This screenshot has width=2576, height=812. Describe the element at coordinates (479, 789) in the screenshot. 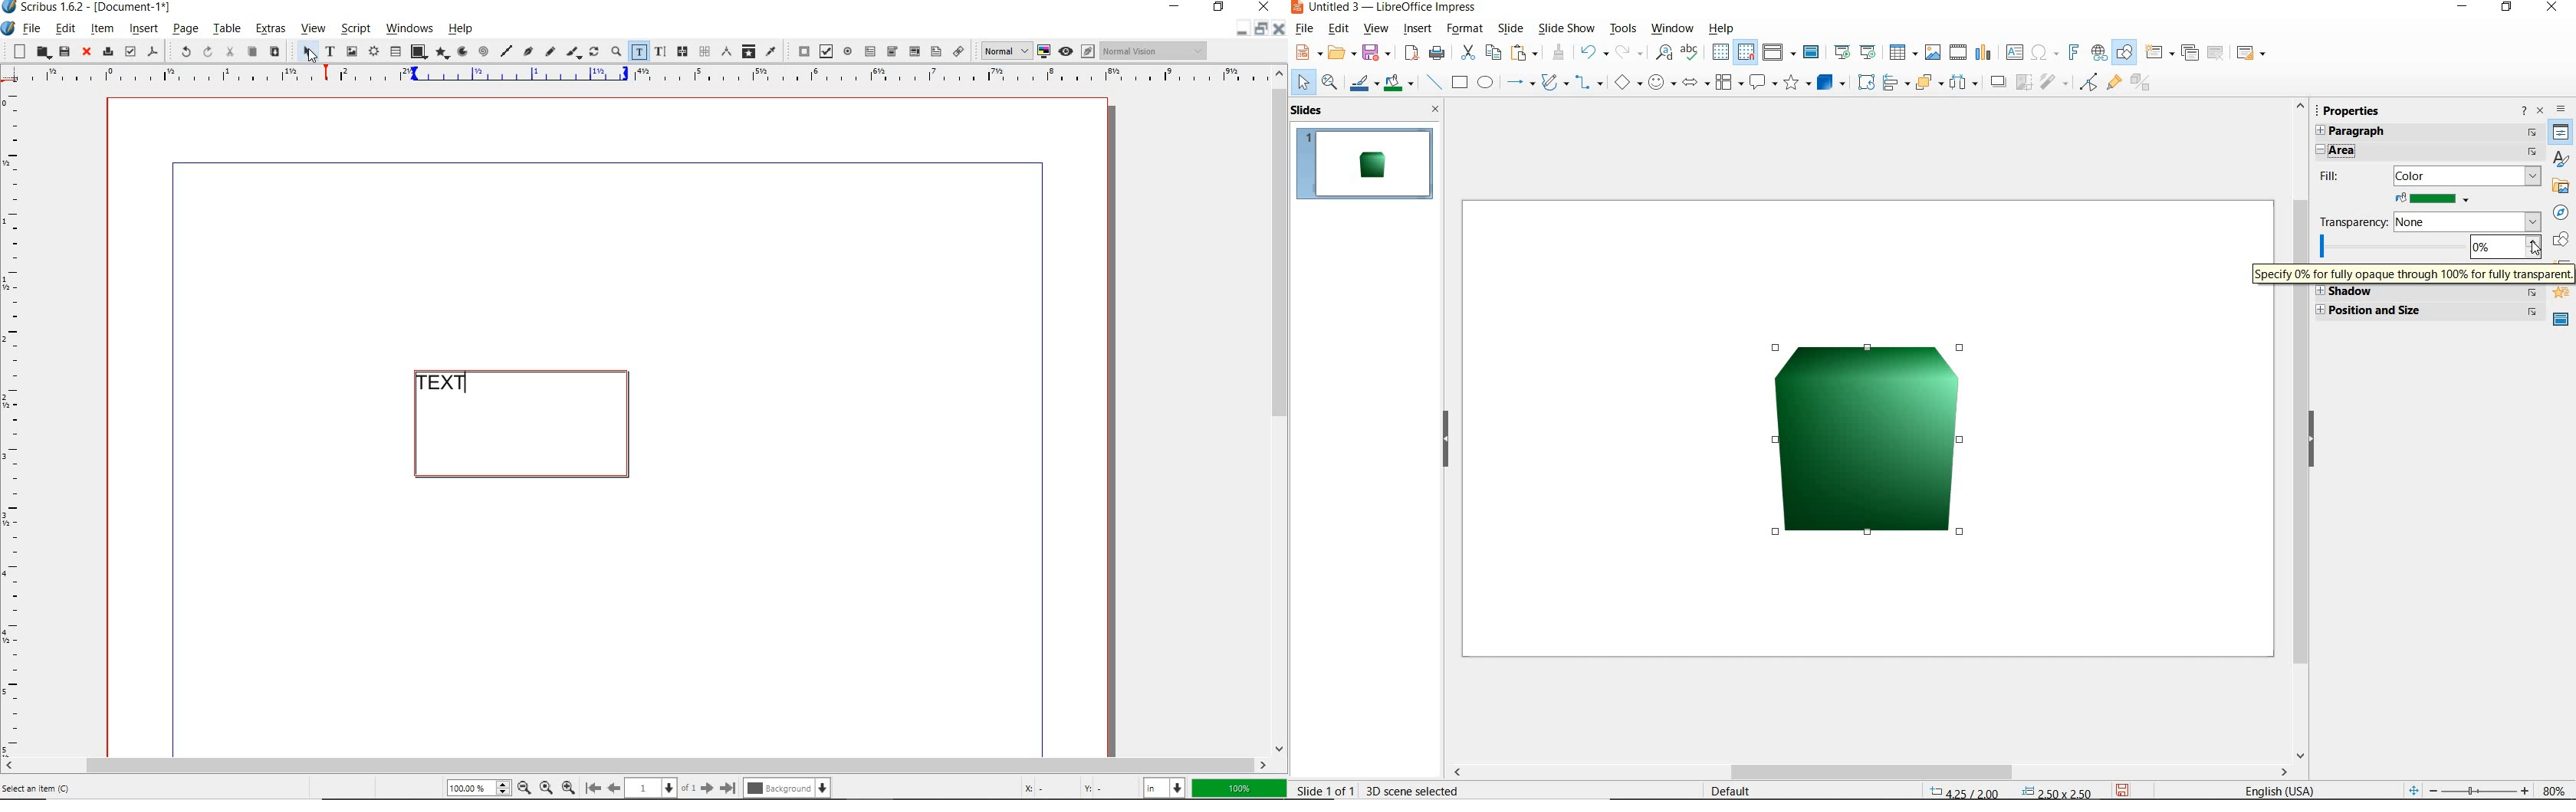

I see `Zoom 100.00%` at that location.